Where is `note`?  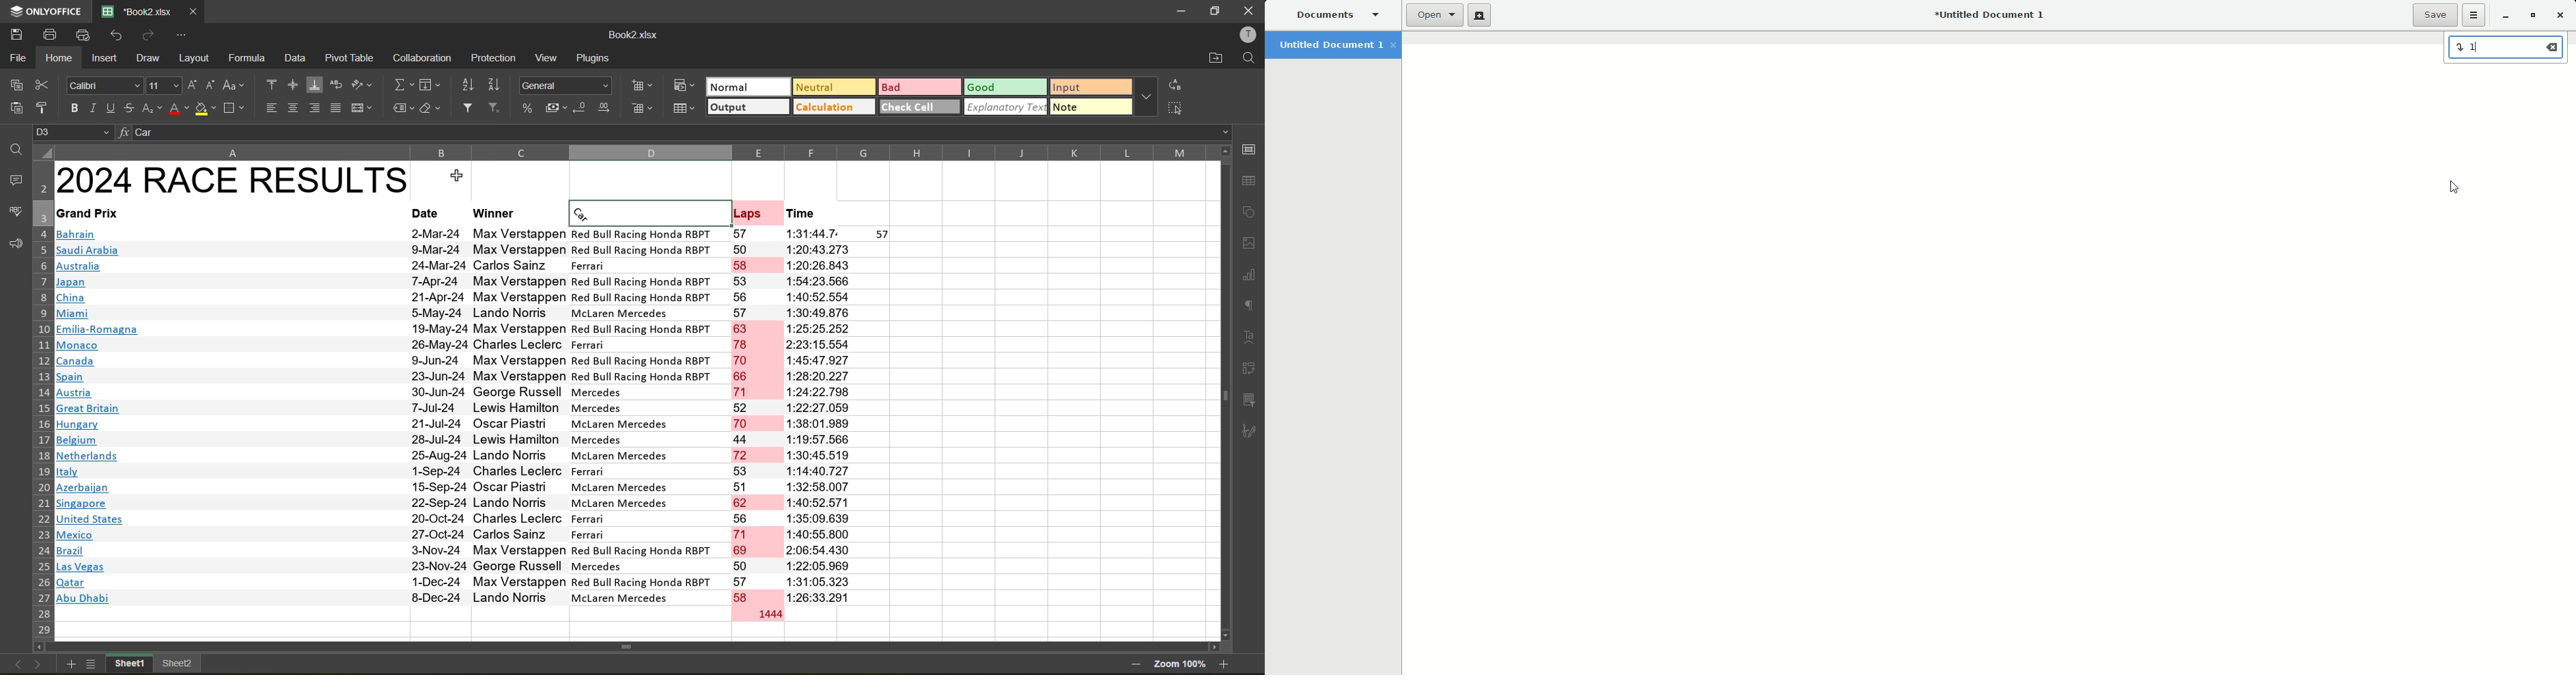 note is located at coordinates (1091, 109).